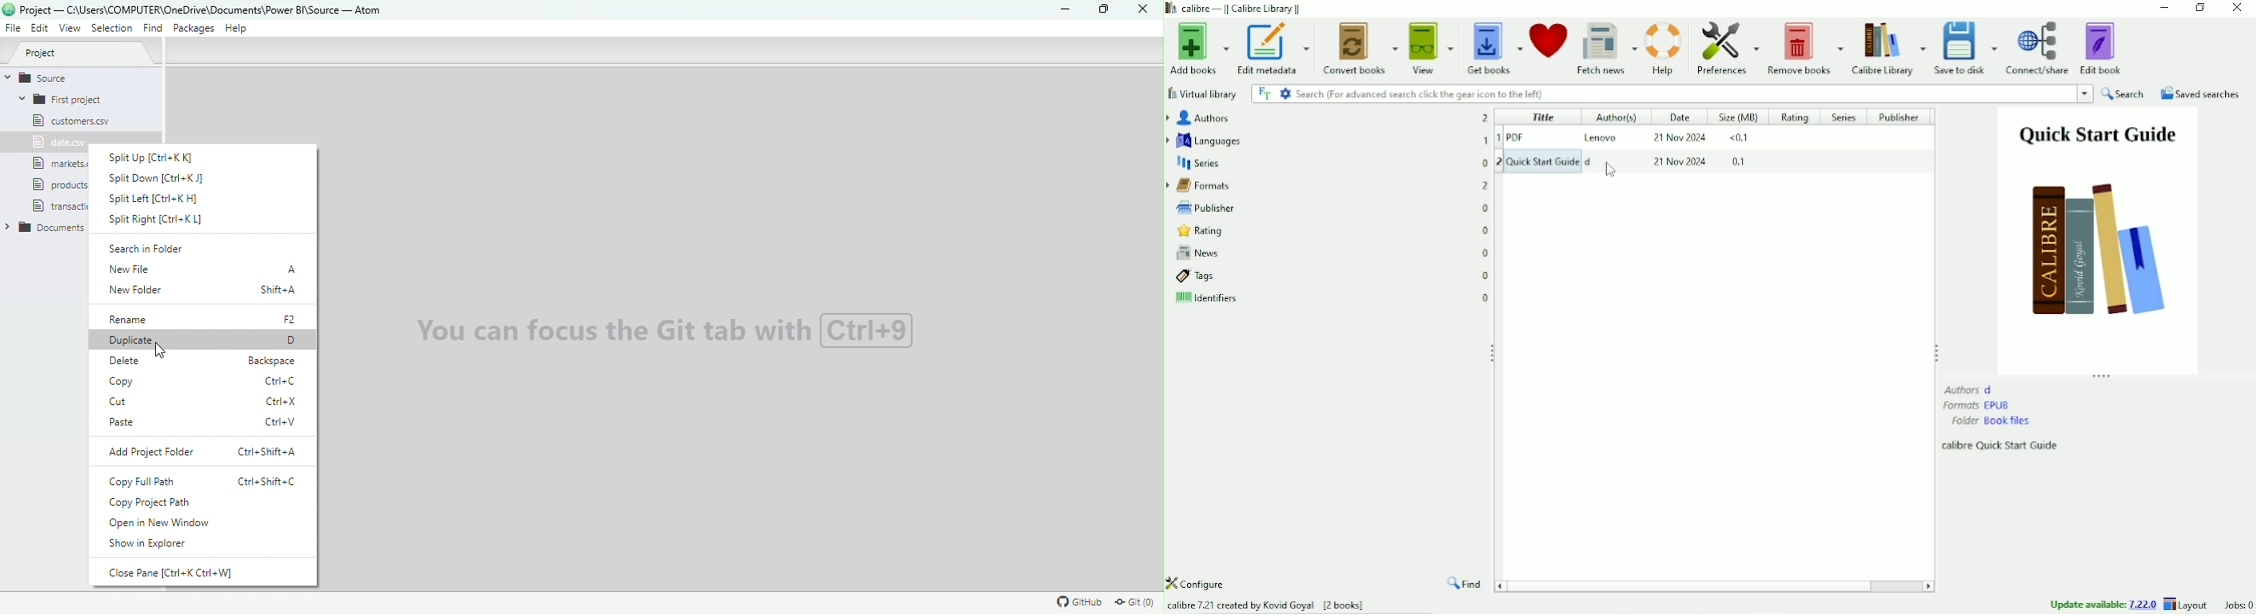 Image resolution: width=2268 pixels, height=616 pixels. I want to click on logo, so click(9, 9).